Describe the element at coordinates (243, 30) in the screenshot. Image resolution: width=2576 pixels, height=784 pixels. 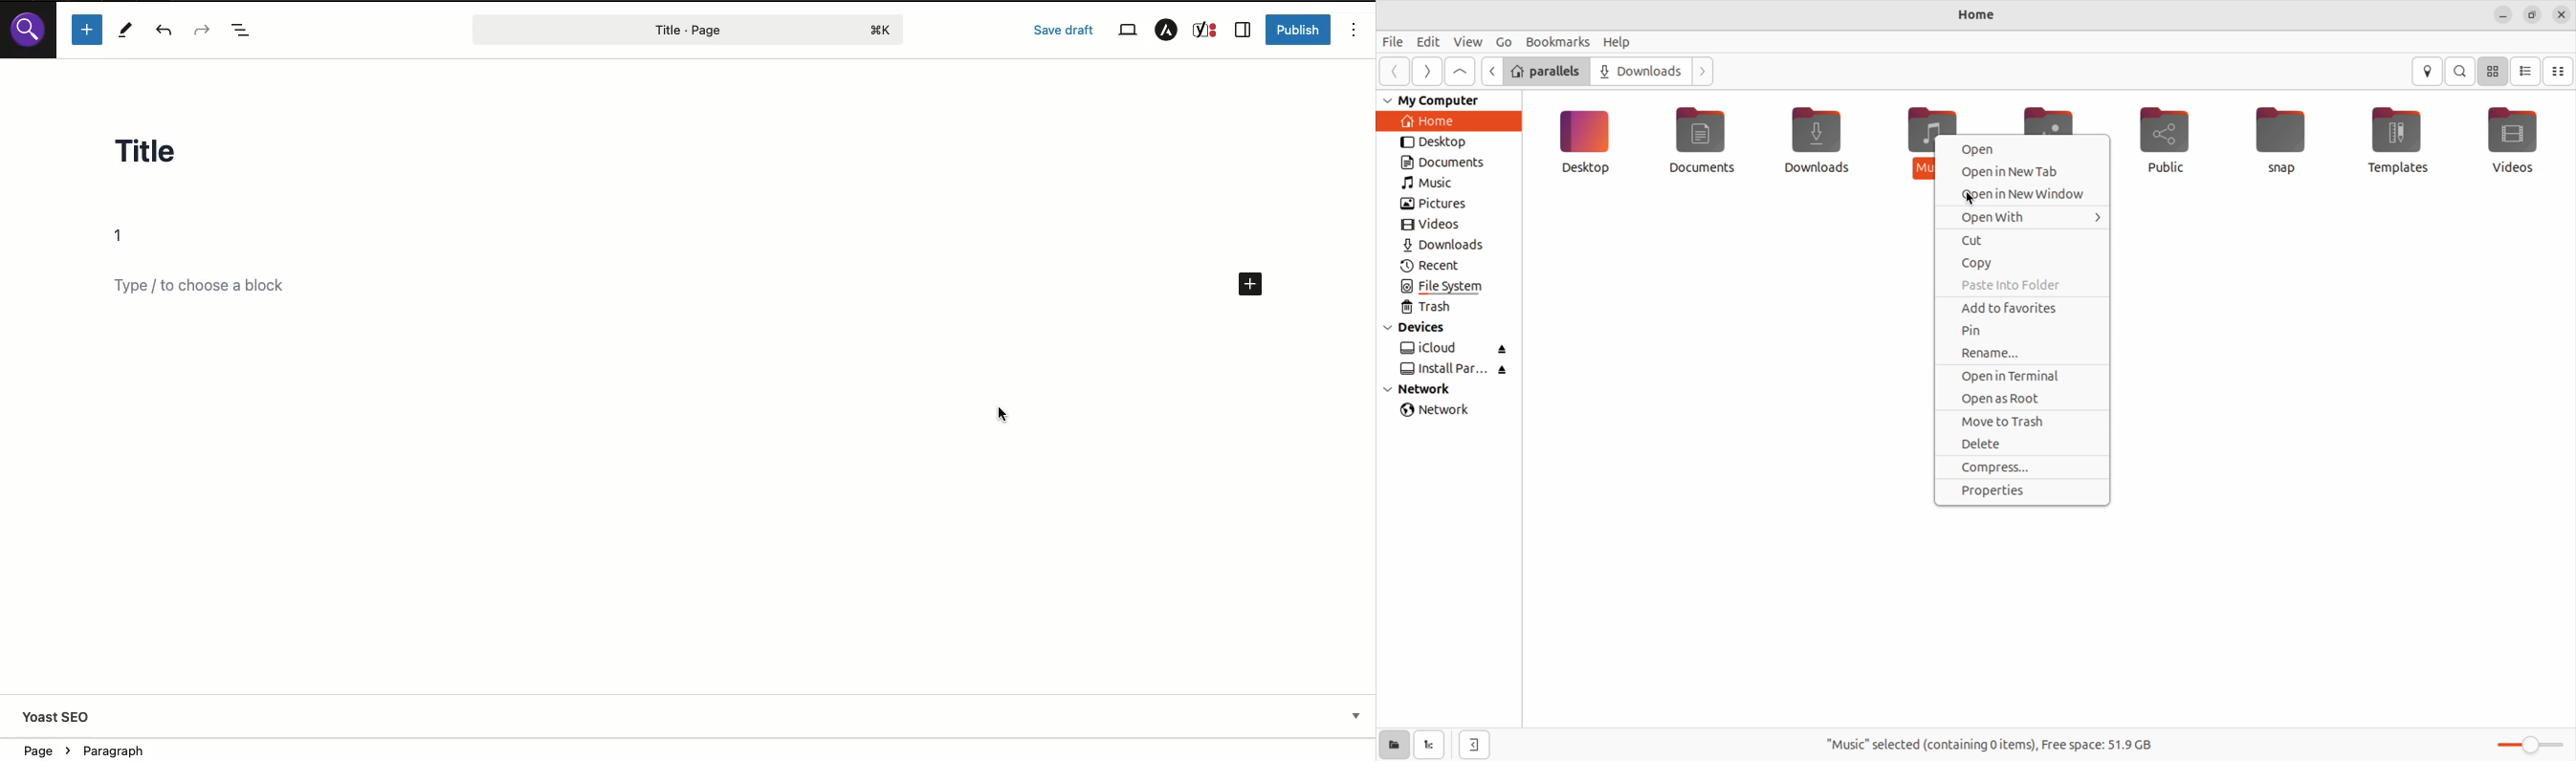
I see `Document overview` at that location.